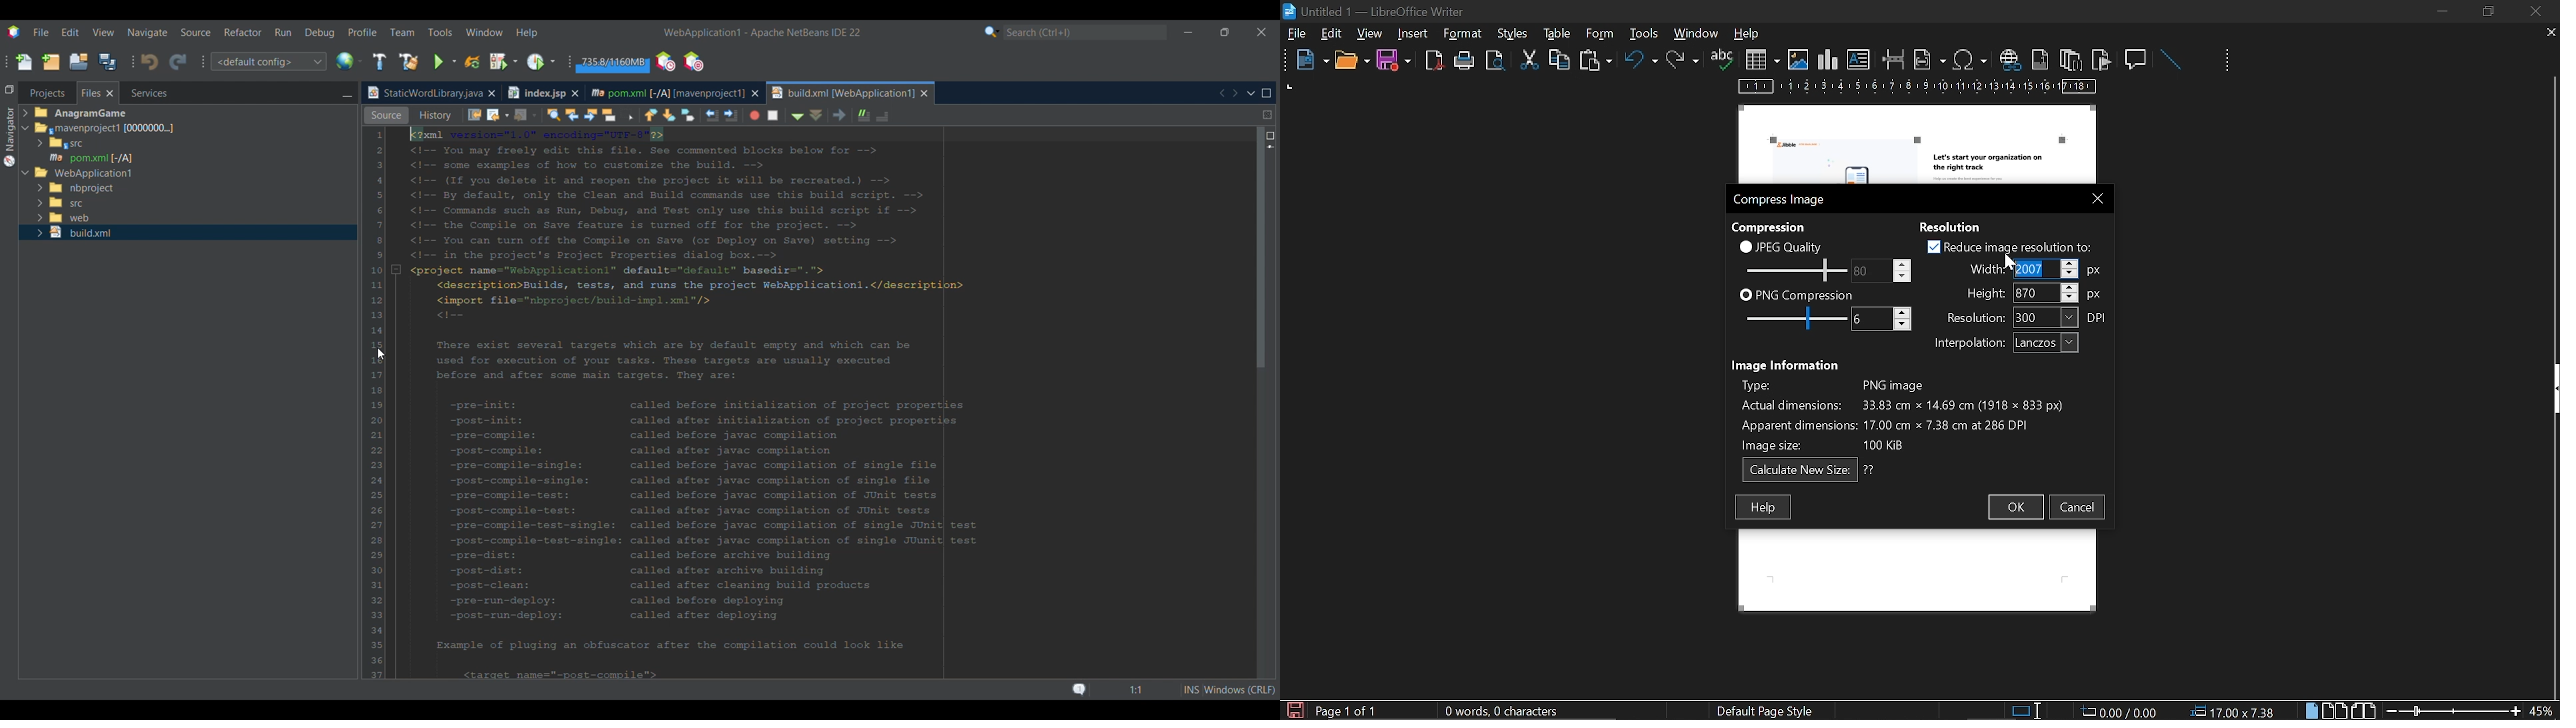 The width and height of the screenshot is (2576, 728). What do you see at coordinates (1771, 226) in the screenshot?
I see `Compression` at bounding box center [1771, 226].